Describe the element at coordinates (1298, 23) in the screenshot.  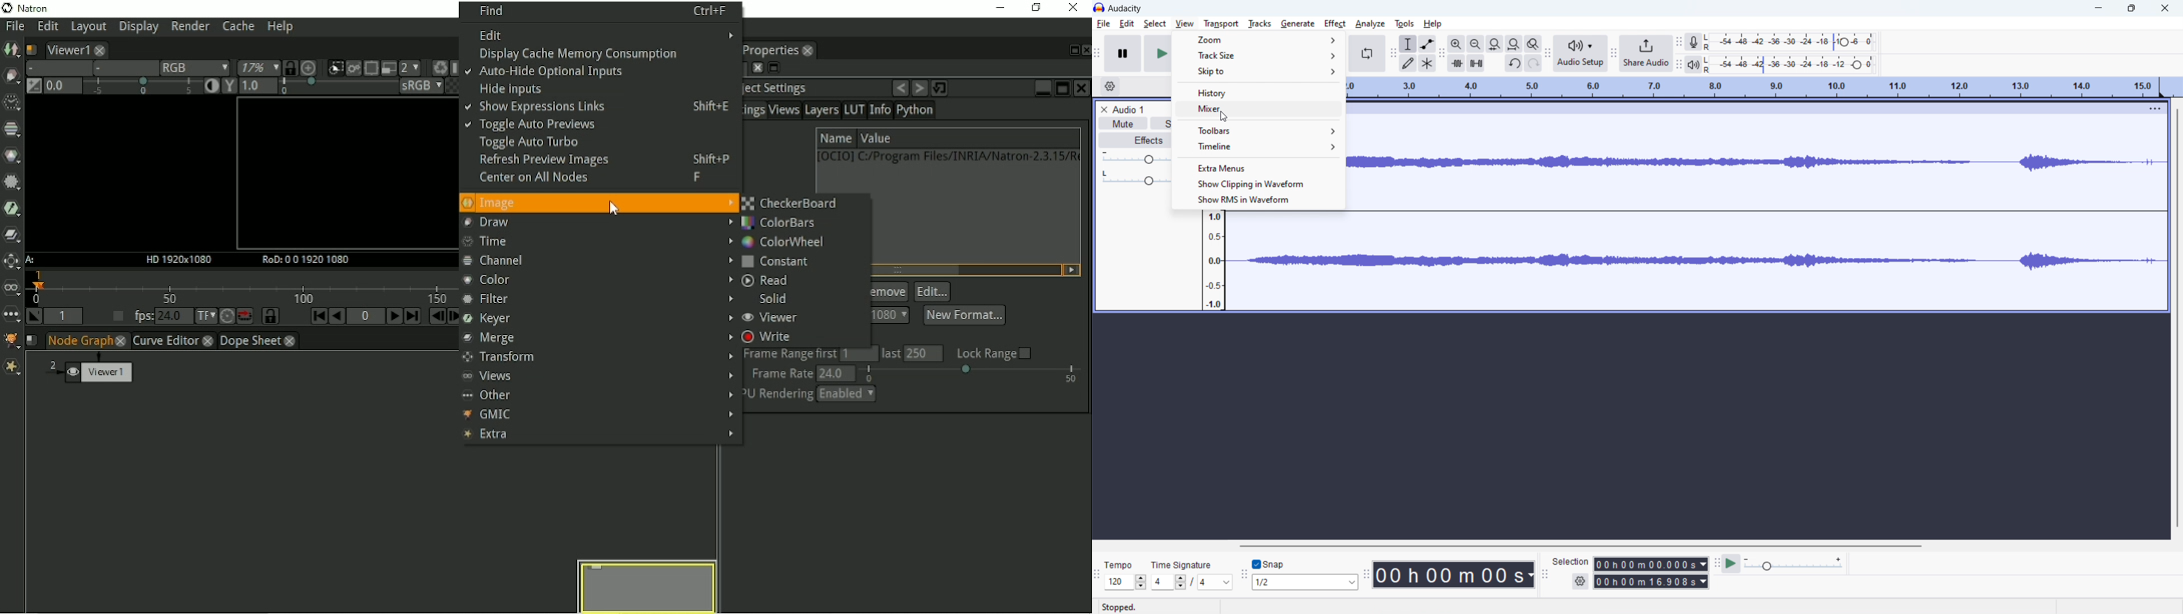
I see `generate` at that location.